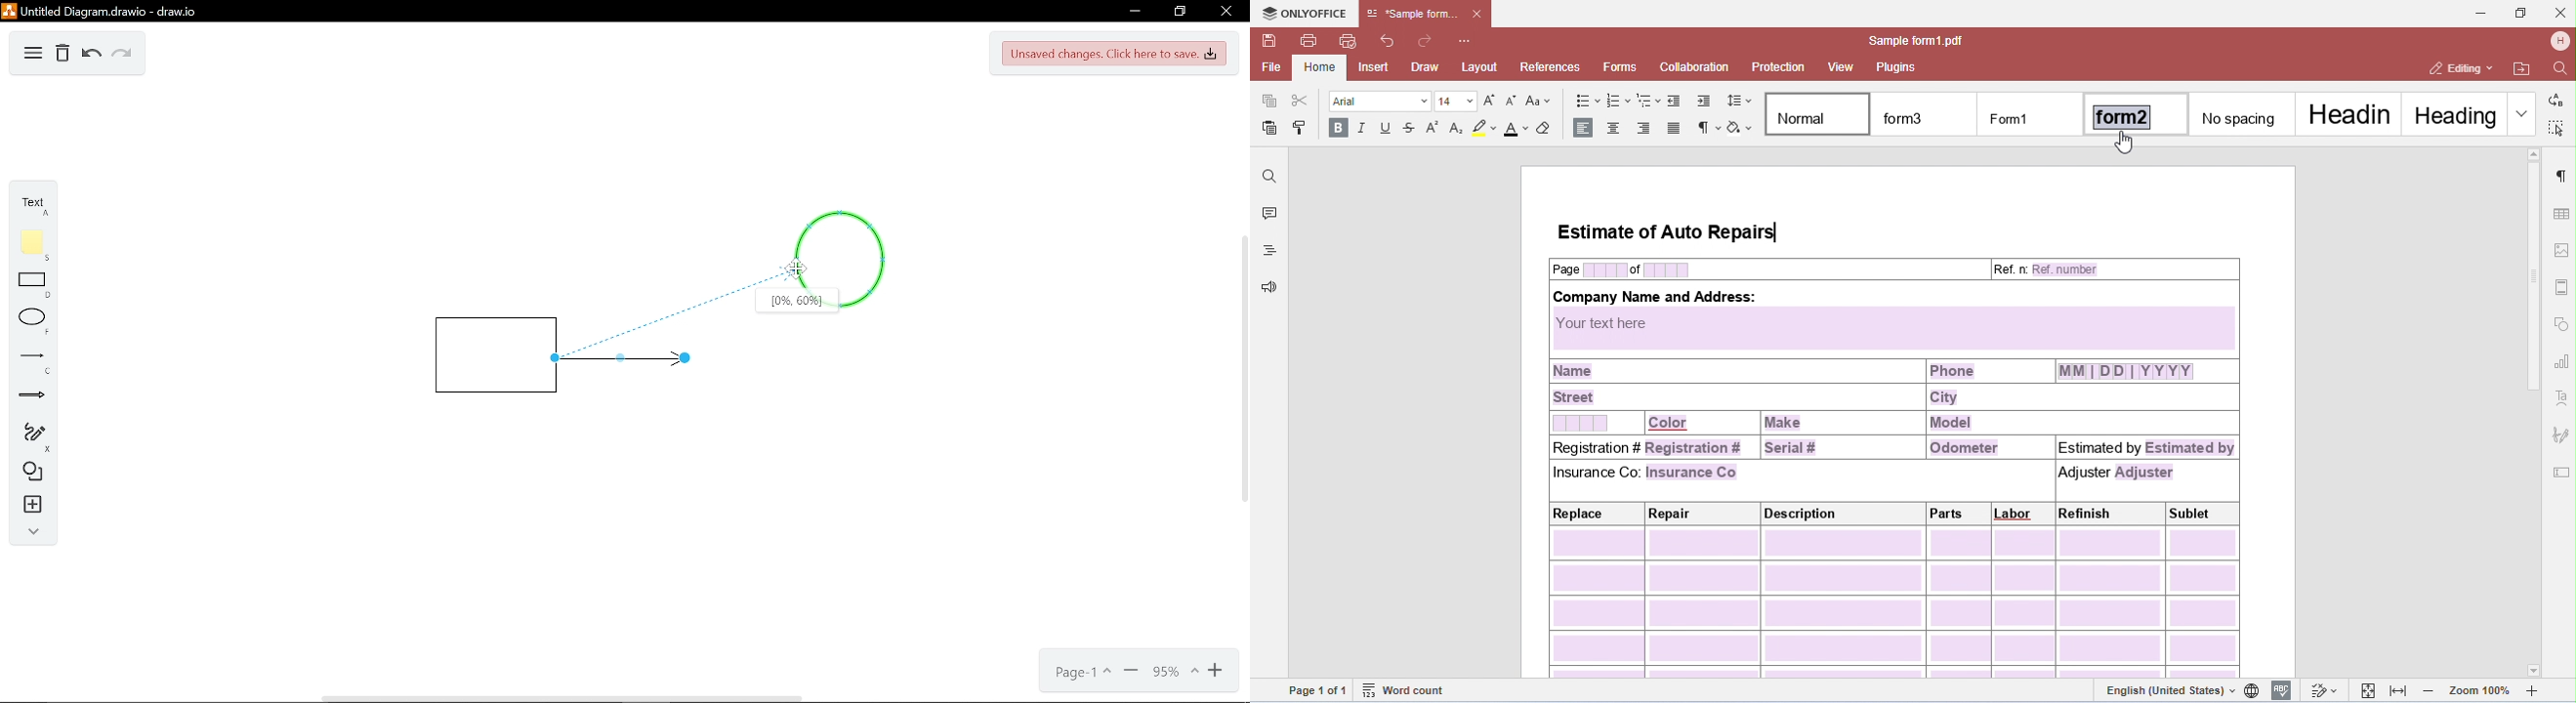  I want to click on Delete, so click(62, 55).